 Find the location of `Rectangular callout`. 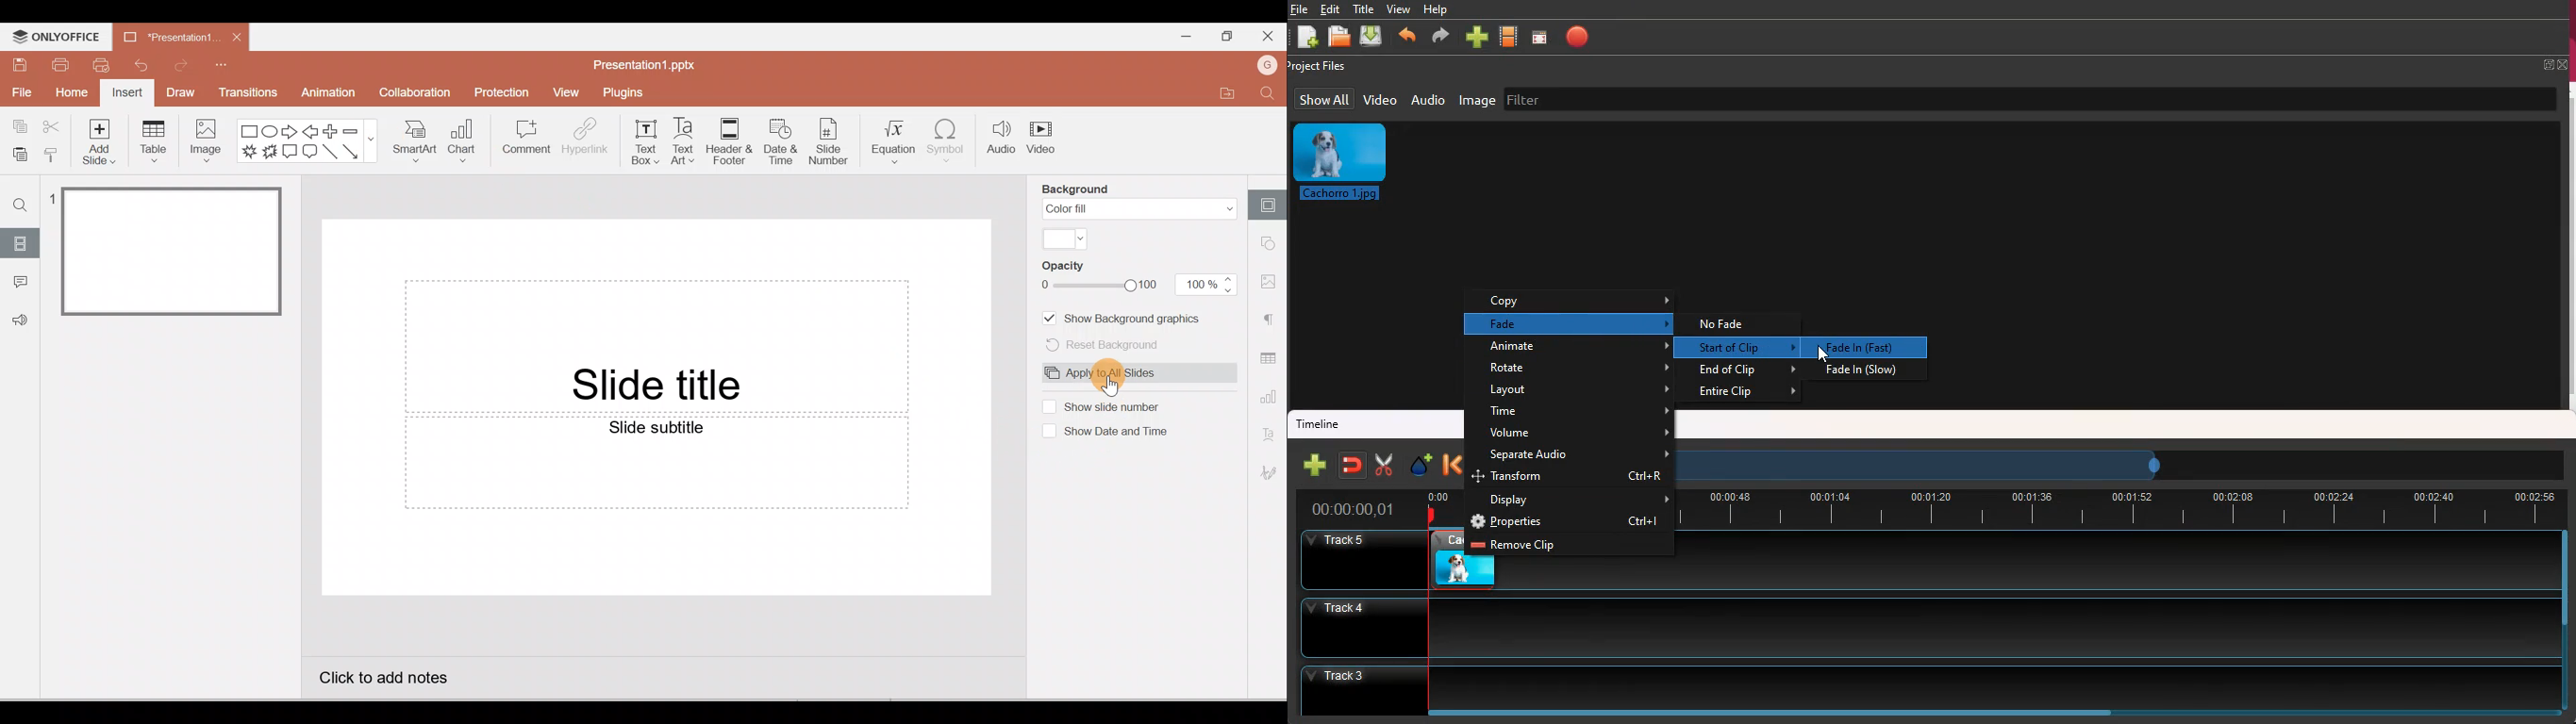

Rectangular callout is located at coordinates (290, 154).